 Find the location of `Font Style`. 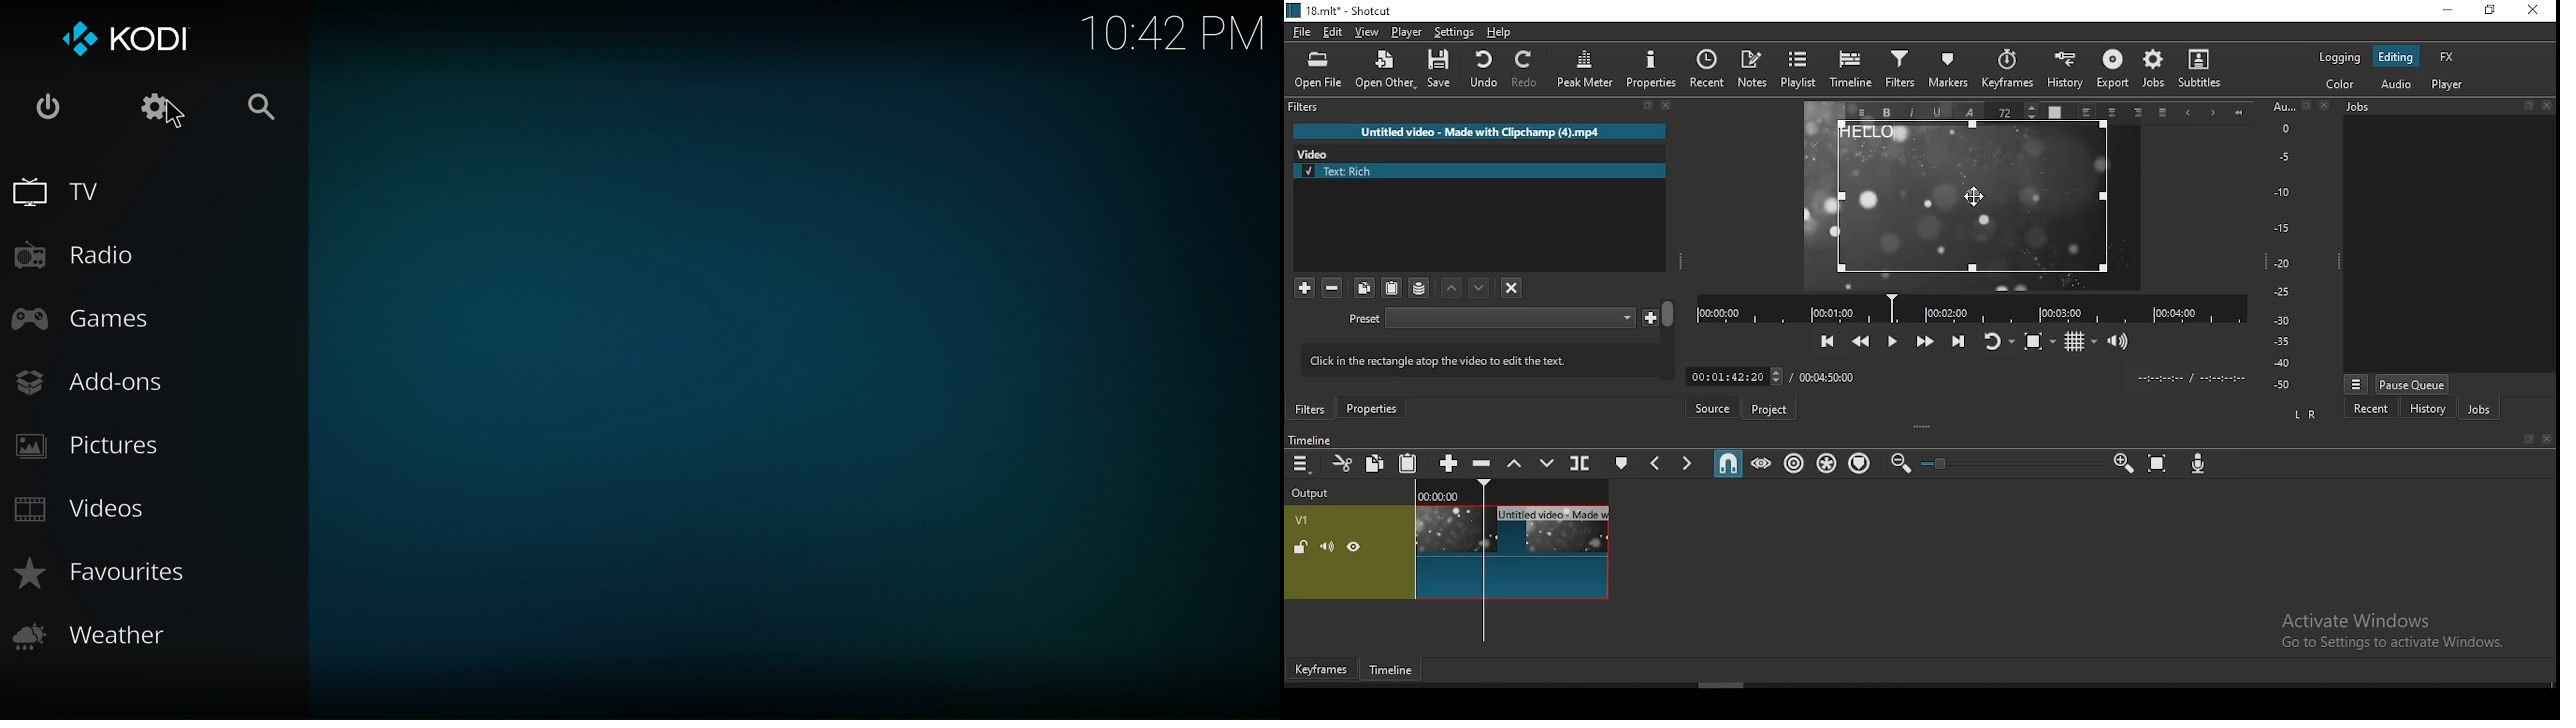

Font Style is located at coordinates (1968, 111).